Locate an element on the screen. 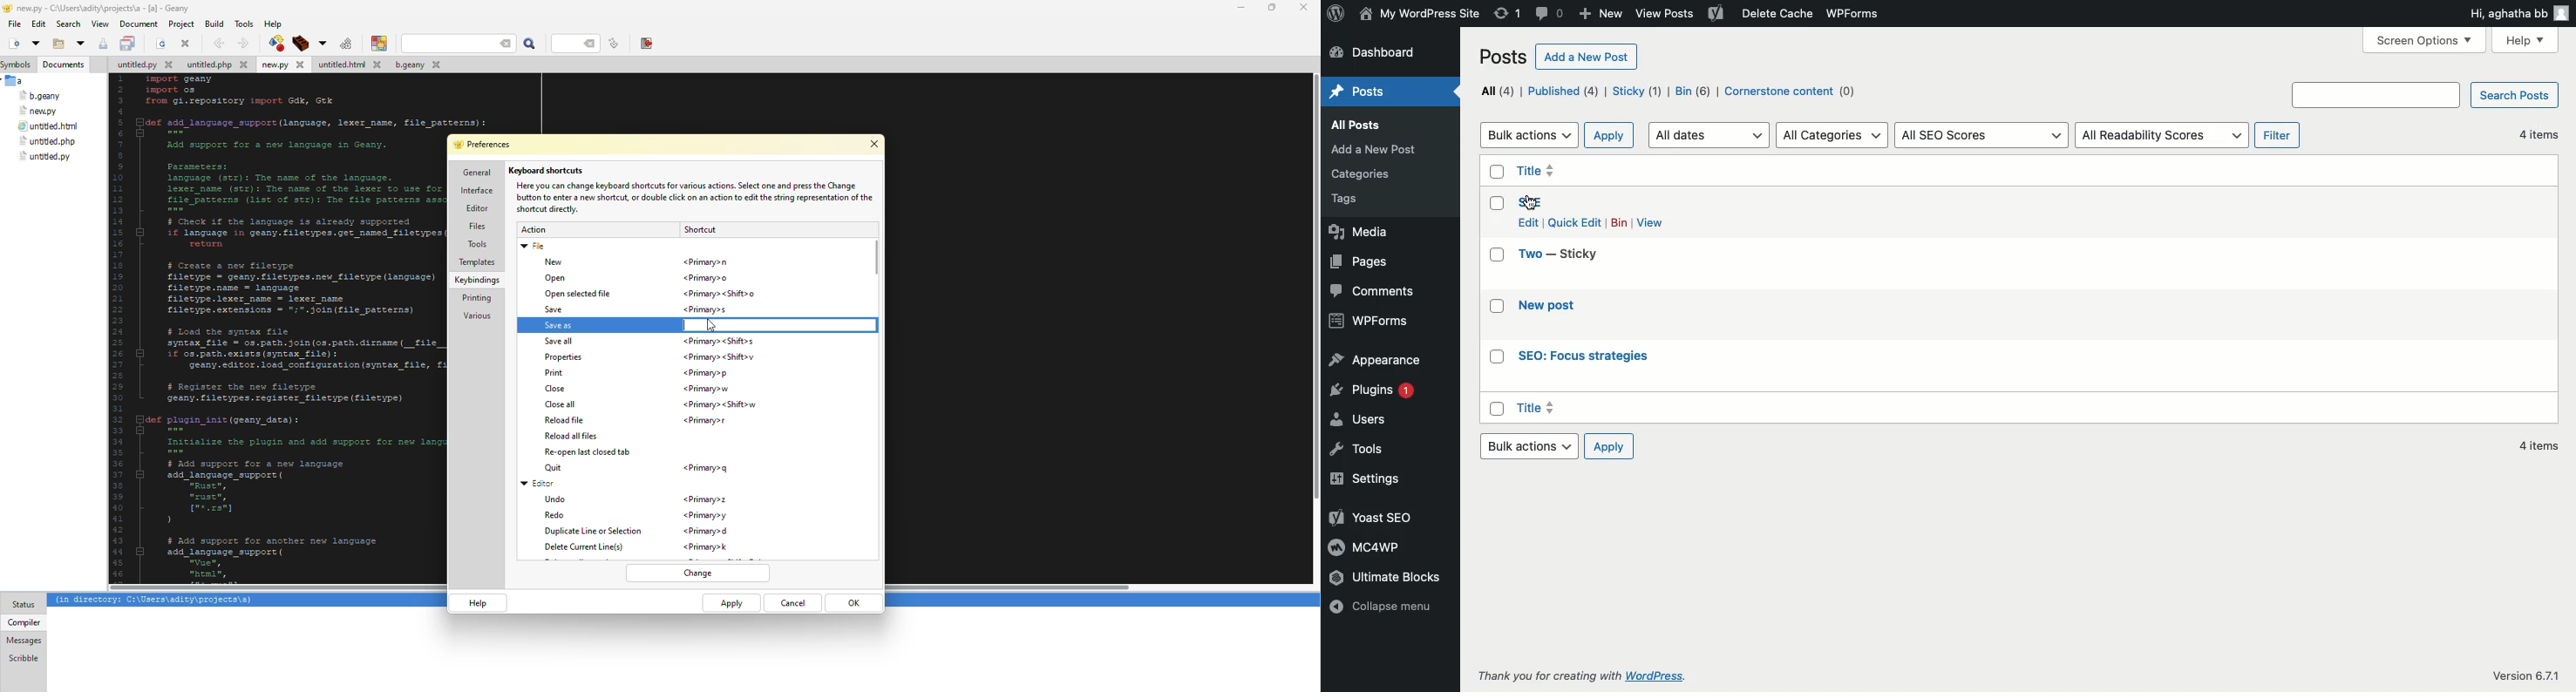 Image resolution: width=2576 pixels, height=700 pixels. Cornerstone content is located at coordinates (1796, 91).